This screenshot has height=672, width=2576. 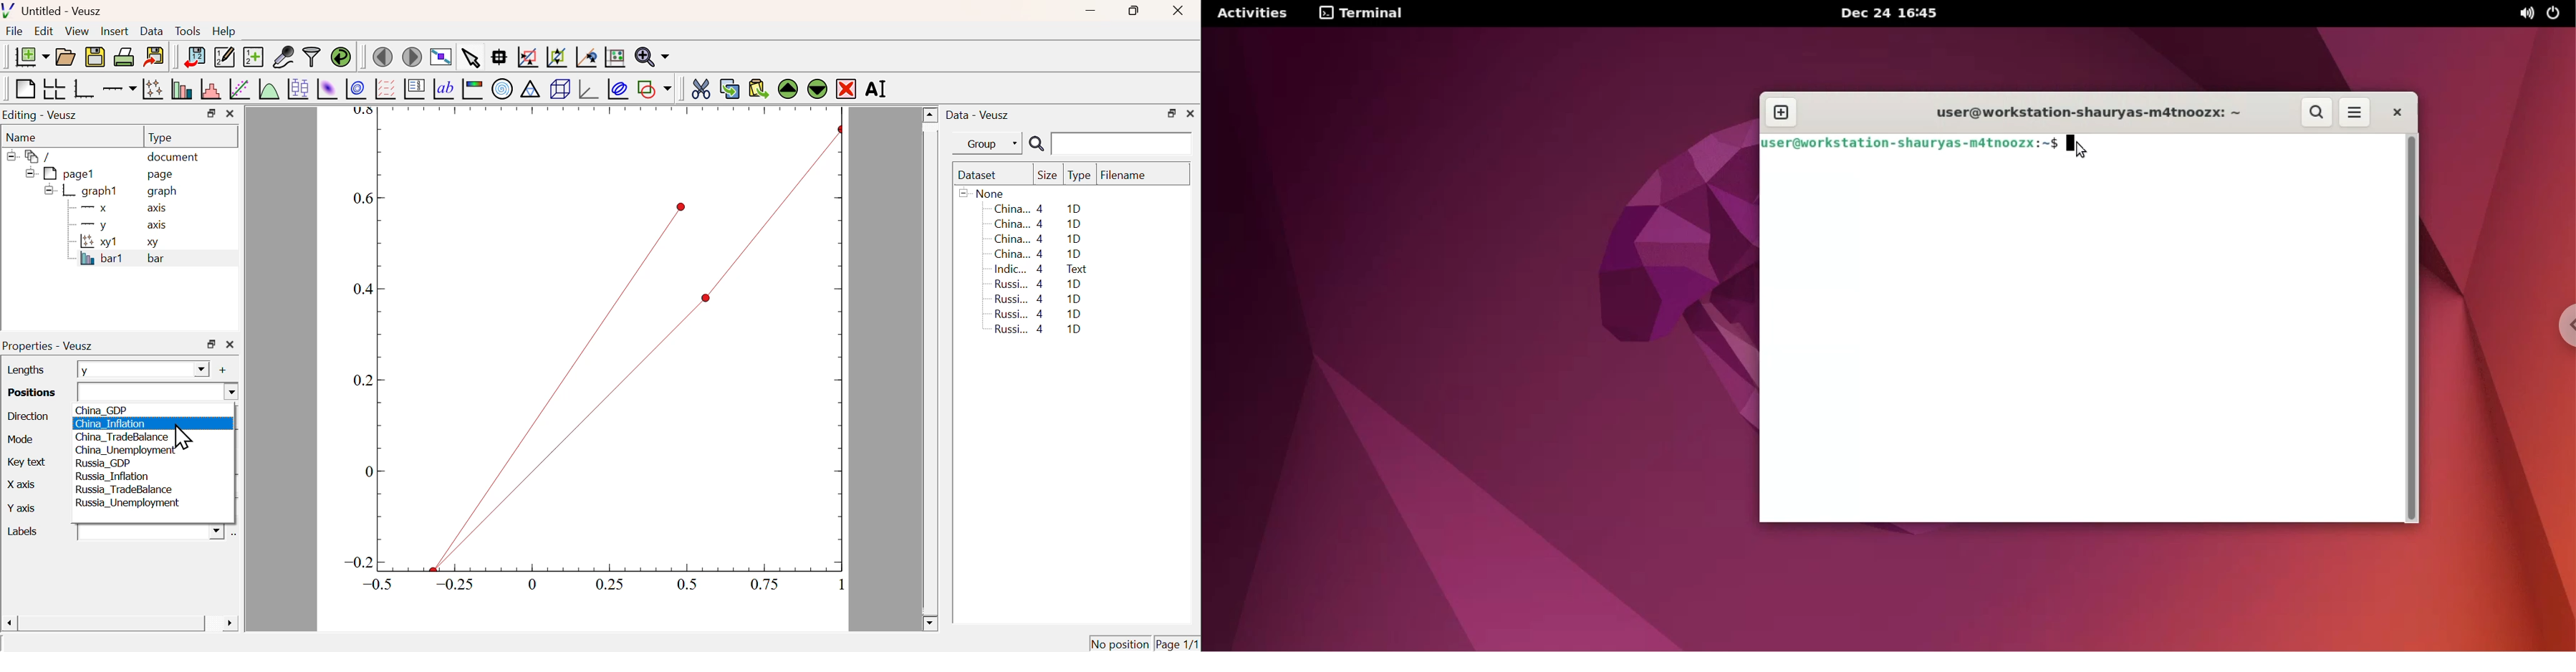 What do you see at coordinates (24, 369) in the screenshot?
I see `Lengths` at bounding box center [24, 369].